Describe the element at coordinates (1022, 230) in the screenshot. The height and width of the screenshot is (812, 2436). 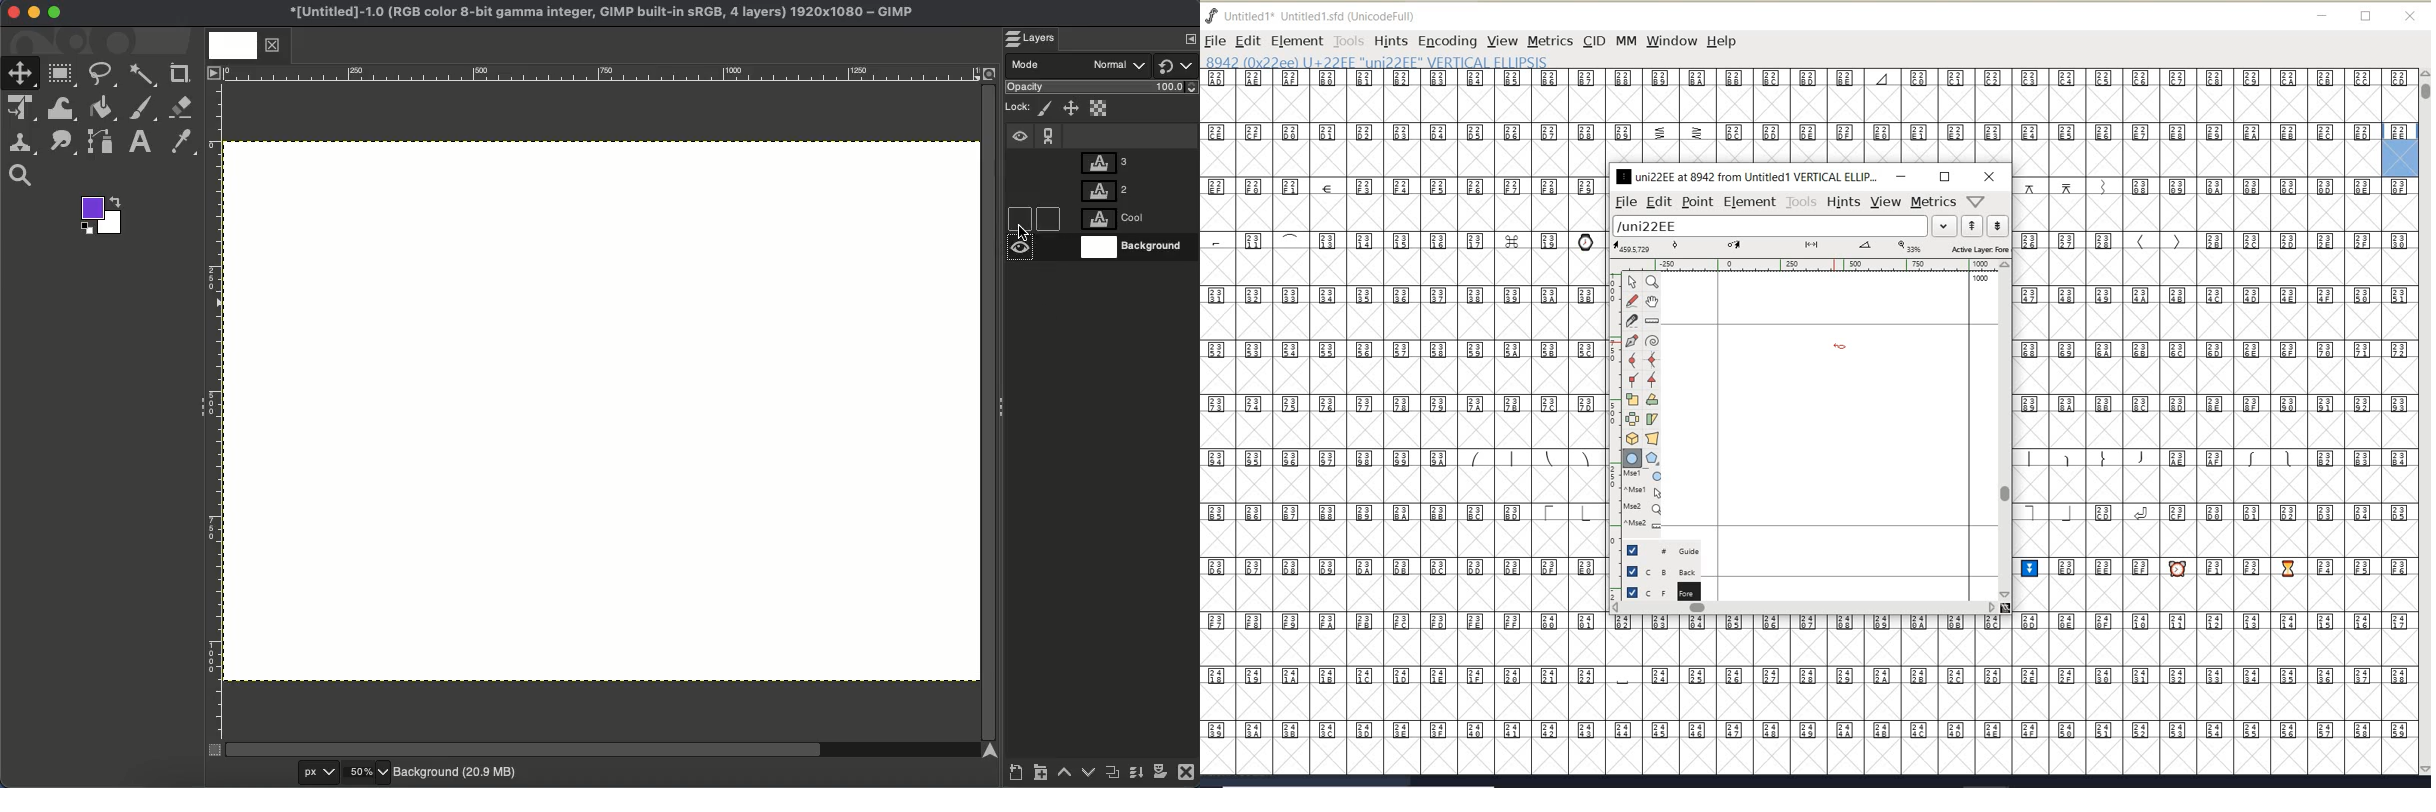
I see `cursor` at that location.